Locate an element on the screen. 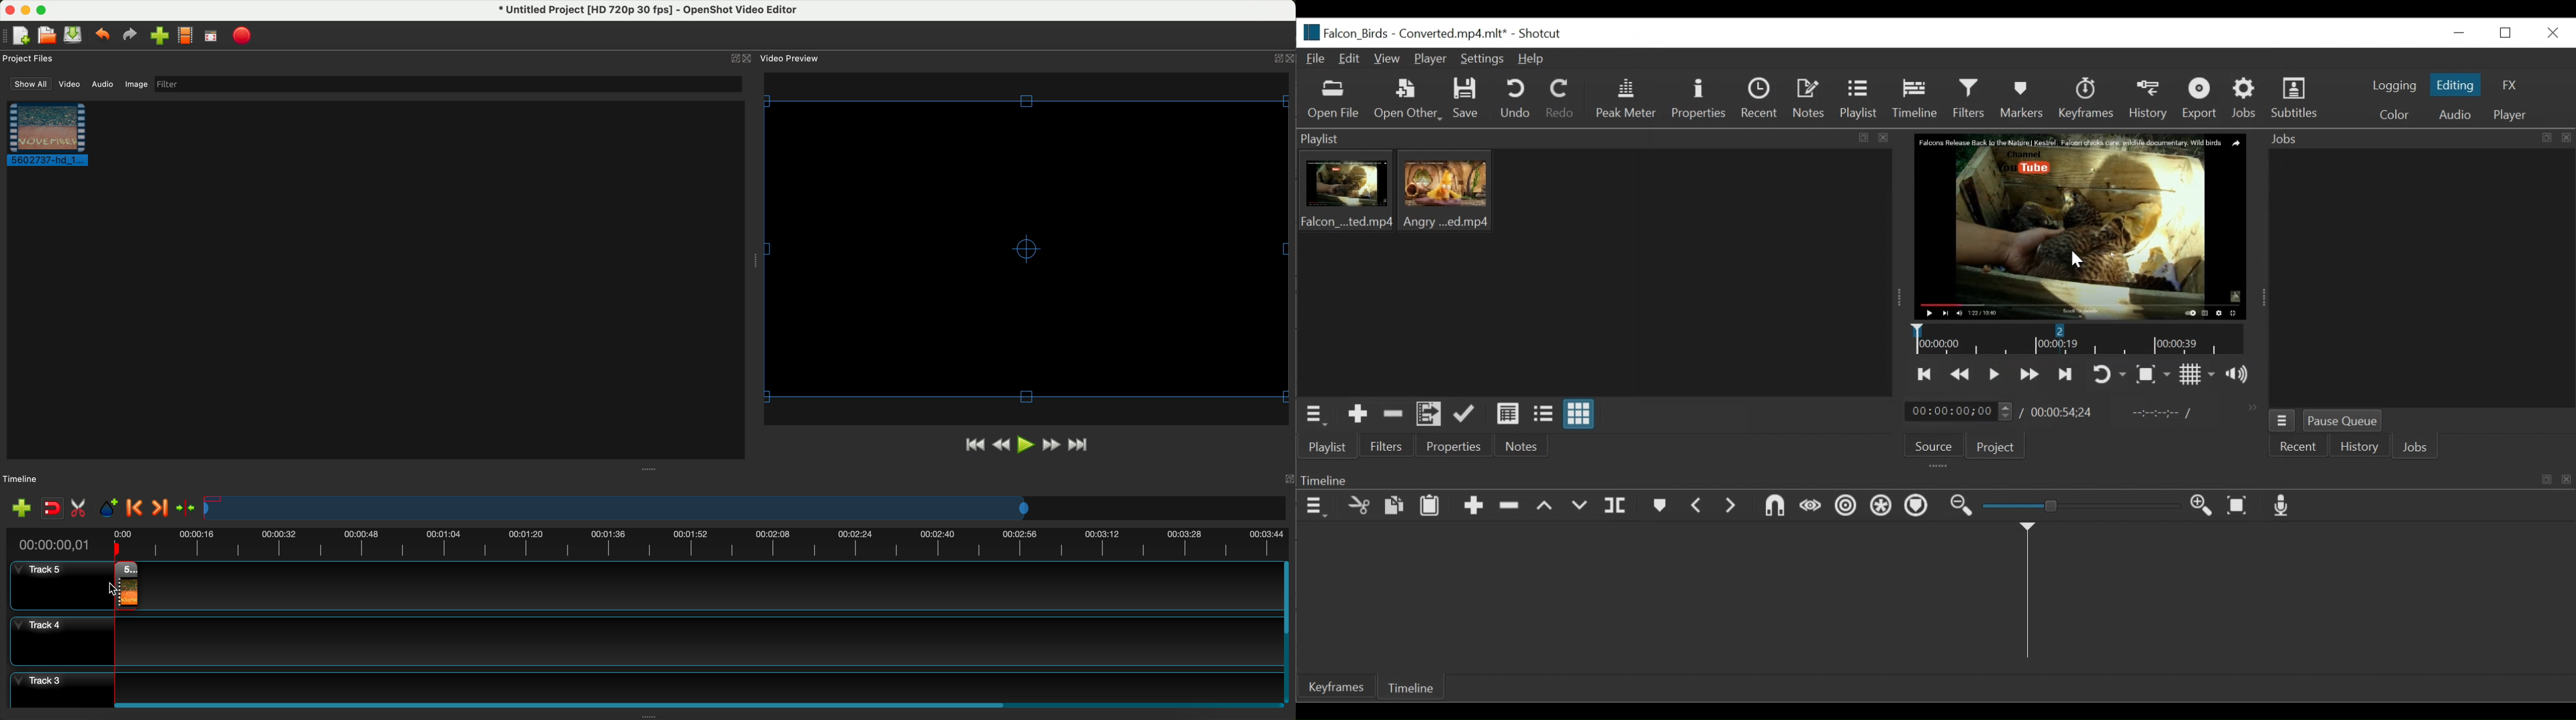  Redo is located at coordinates (1562, 98).